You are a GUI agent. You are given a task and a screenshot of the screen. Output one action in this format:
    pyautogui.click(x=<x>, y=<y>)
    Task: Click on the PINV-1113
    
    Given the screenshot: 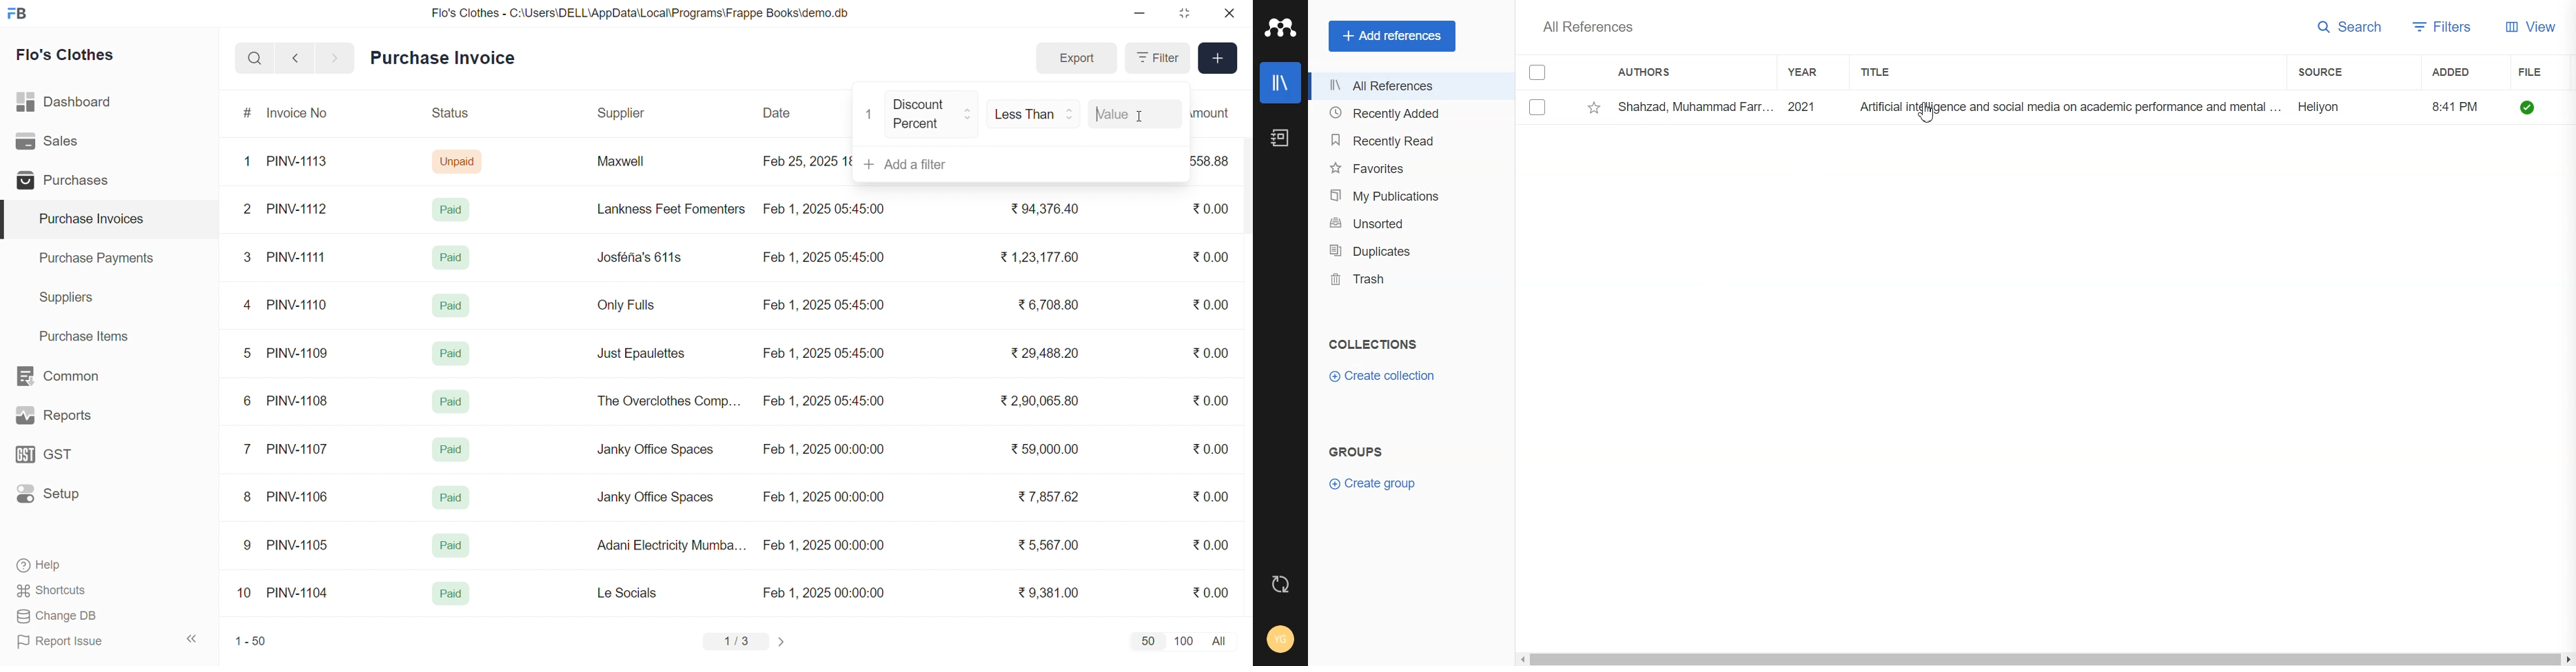 What is the action you would take?
    pyautogui.click(x=303, y=163)
    